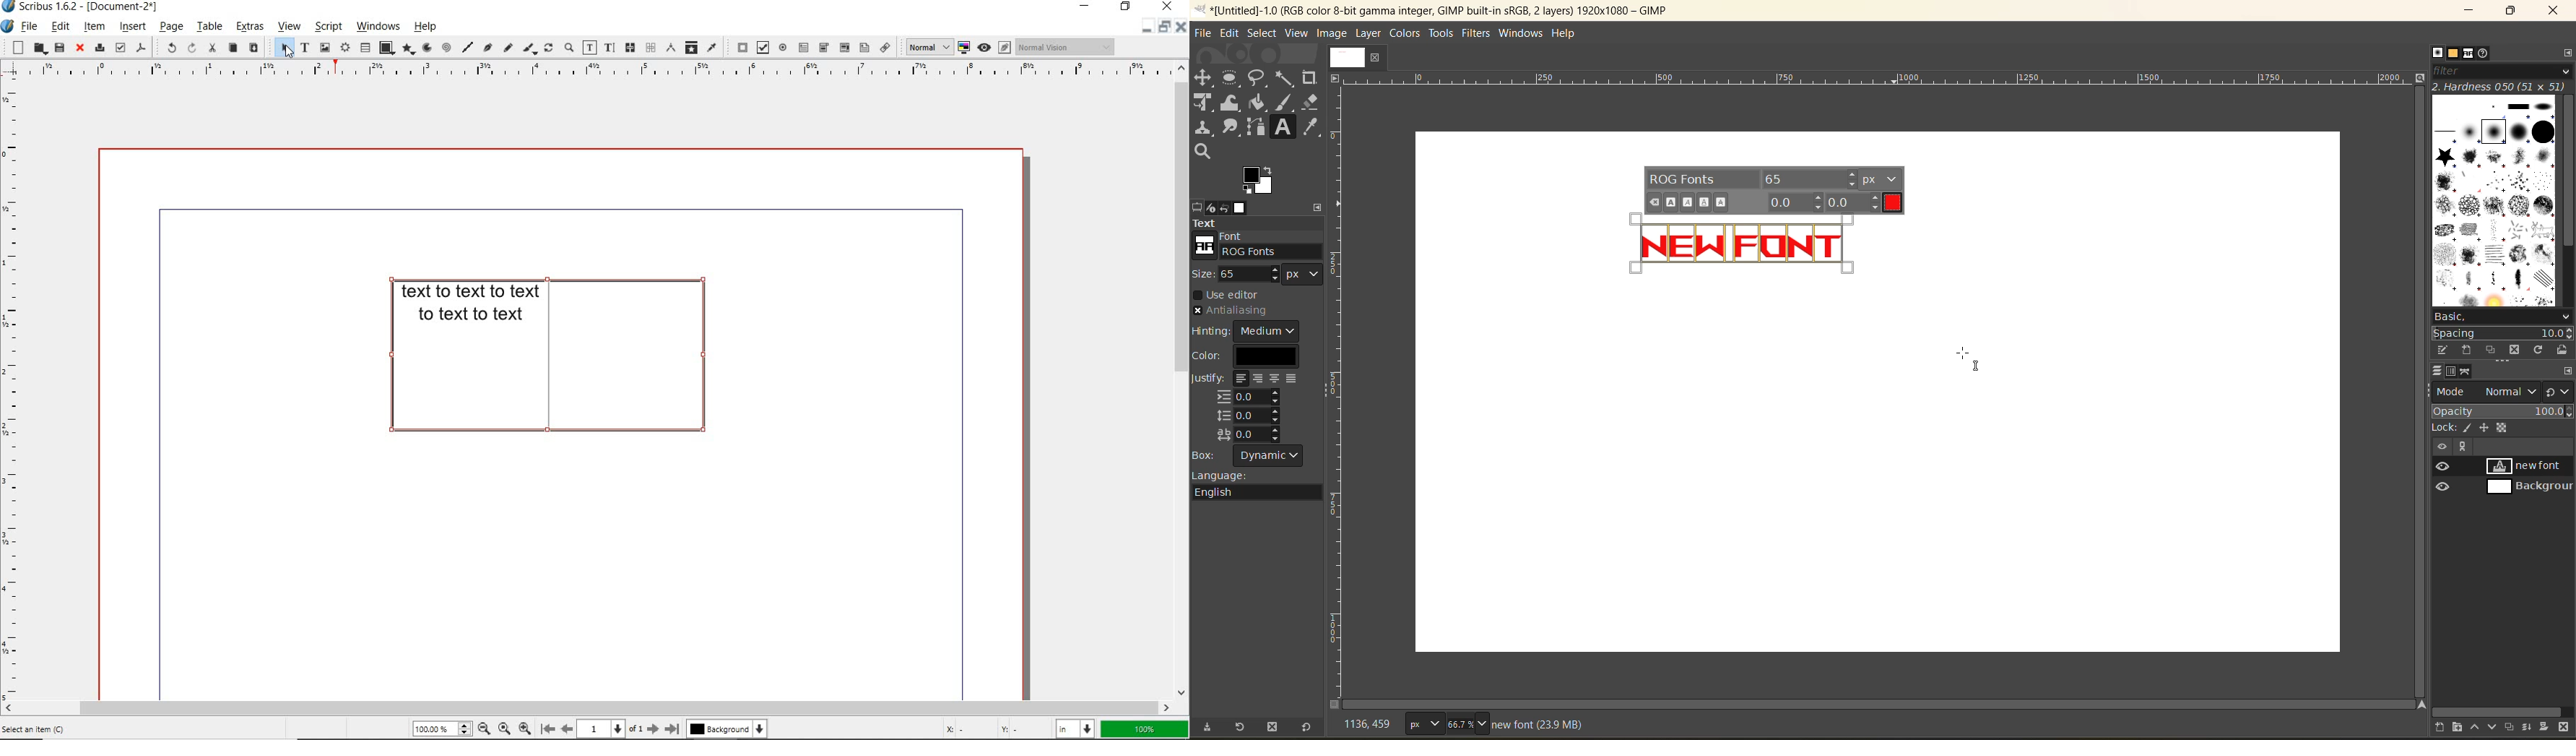 This screenshot has height=756, width=2576. I want to click on background, so click(2528, 487).